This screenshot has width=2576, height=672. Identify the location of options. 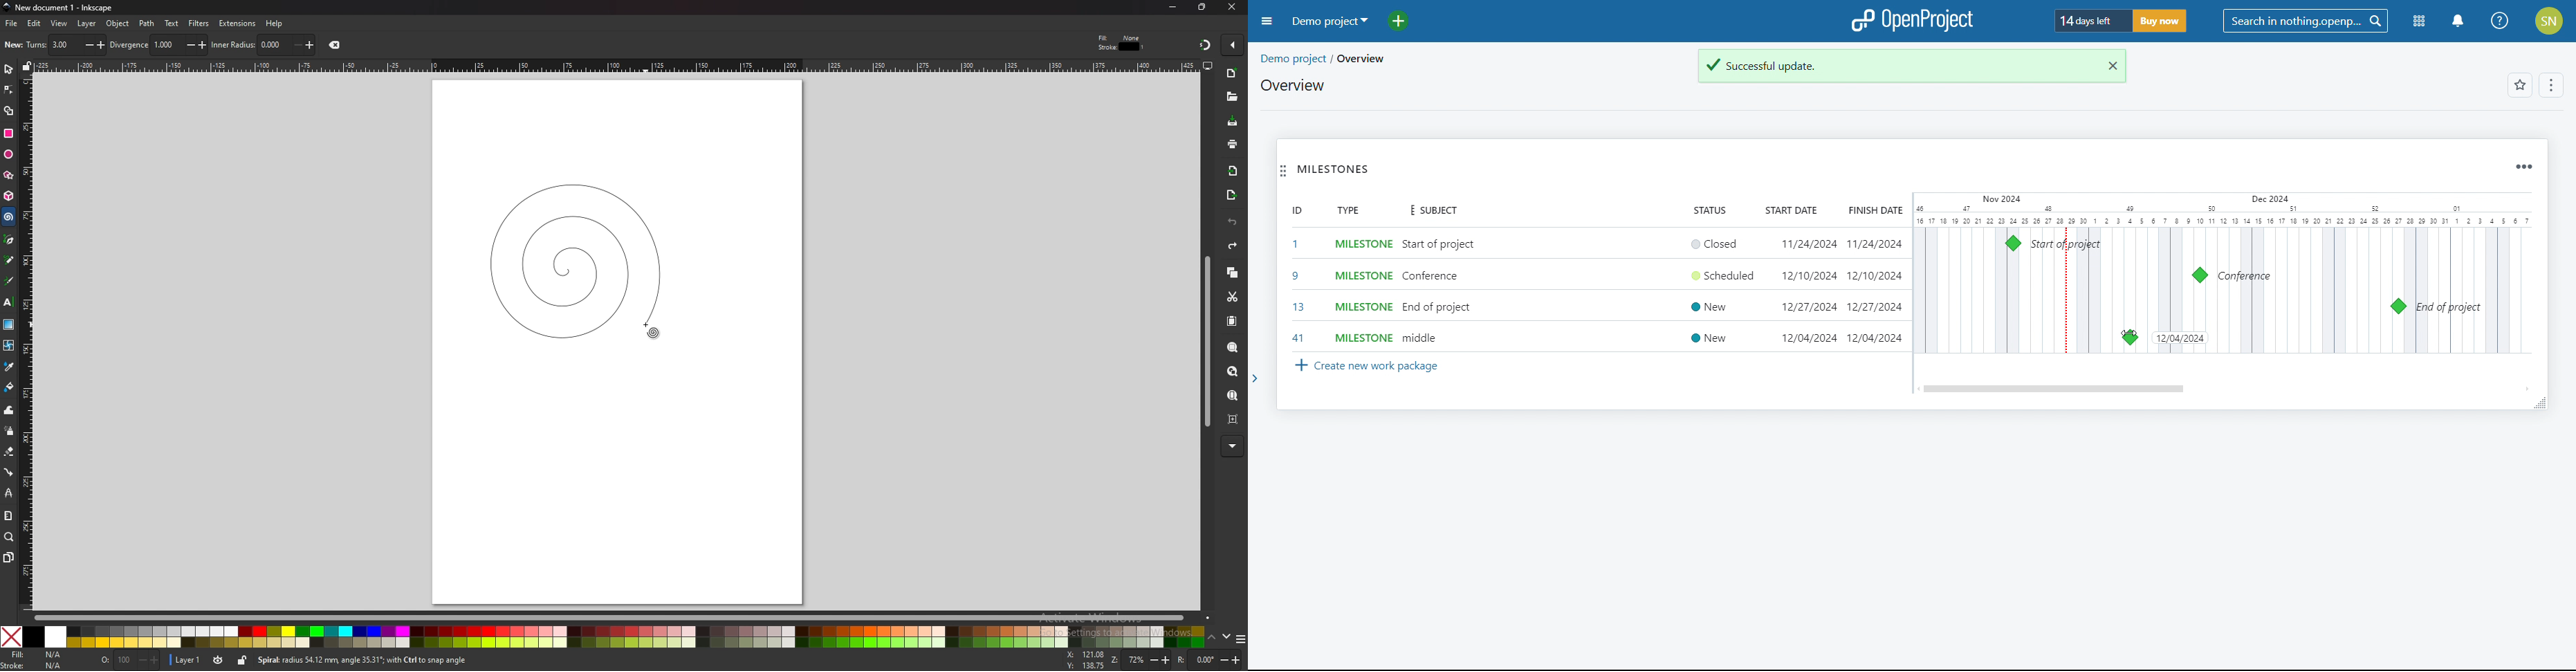
(2552, 86).